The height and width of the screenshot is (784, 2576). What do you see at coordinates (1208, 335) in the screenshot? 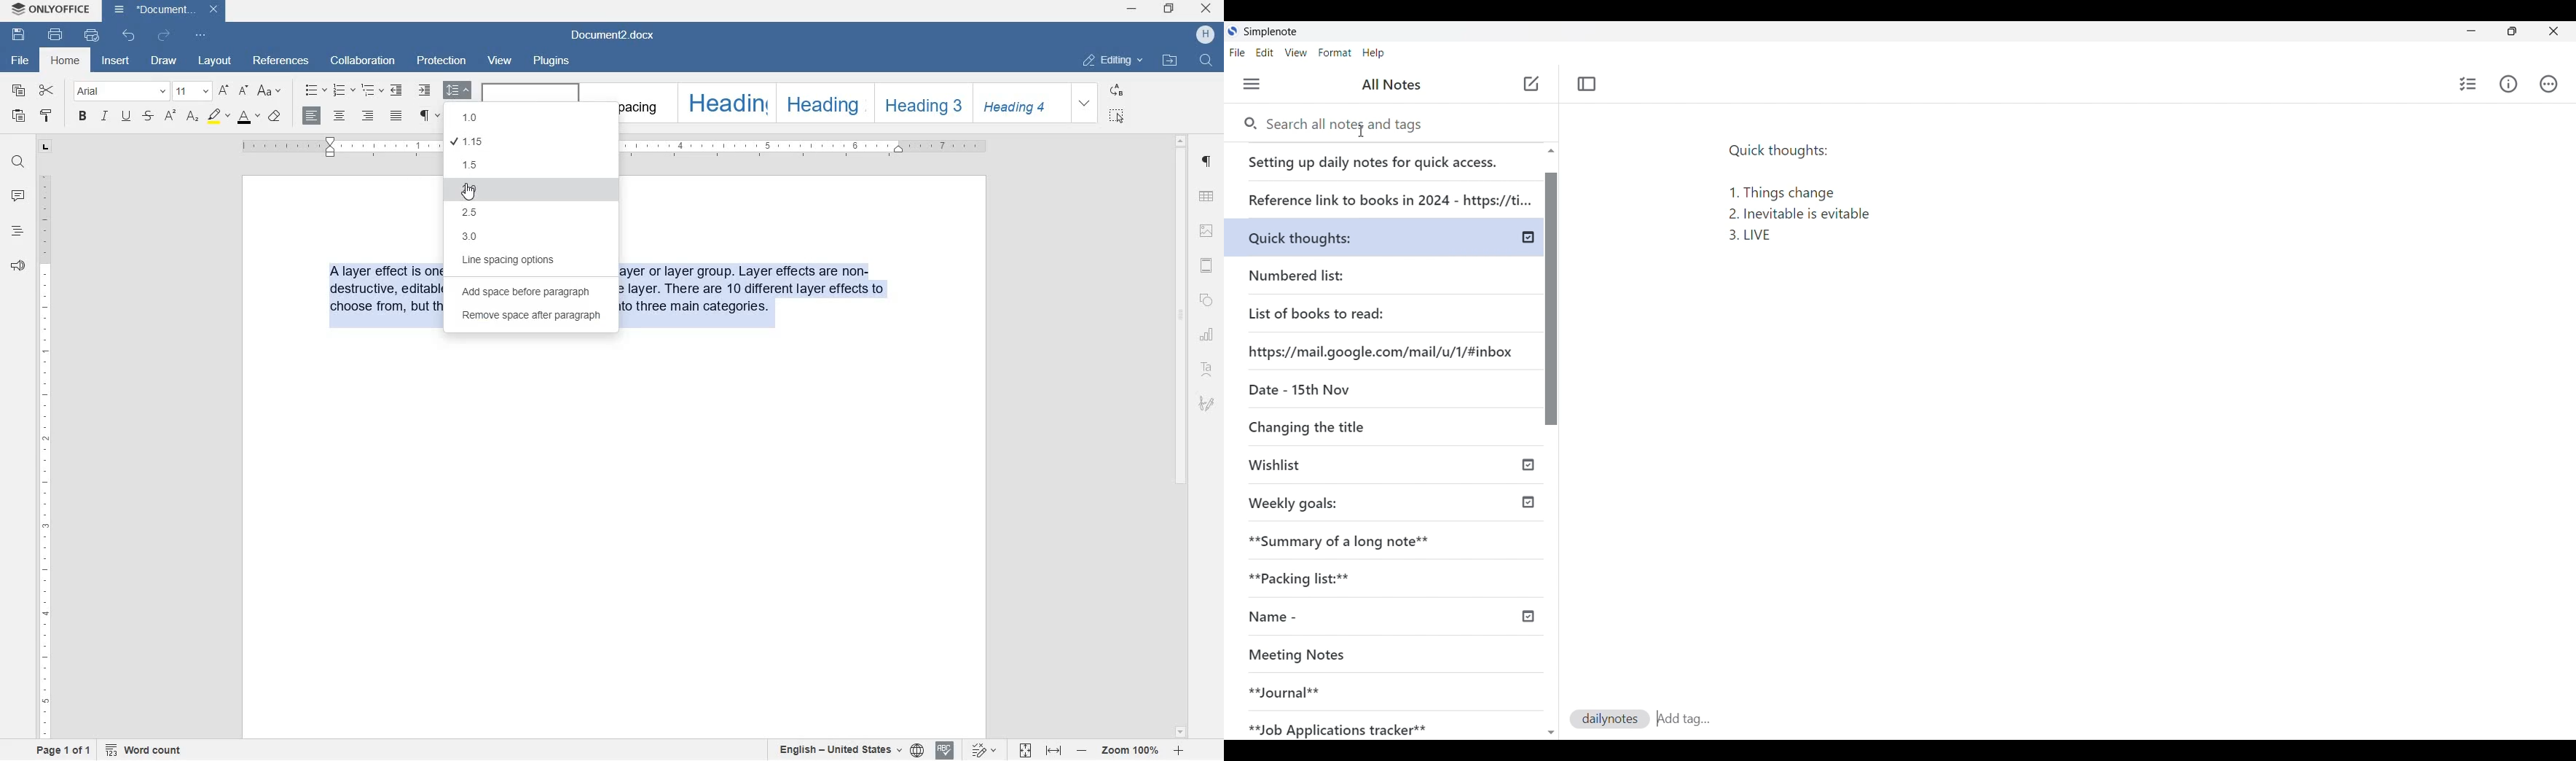
I see `chart` at bounding box center [1208, 335].